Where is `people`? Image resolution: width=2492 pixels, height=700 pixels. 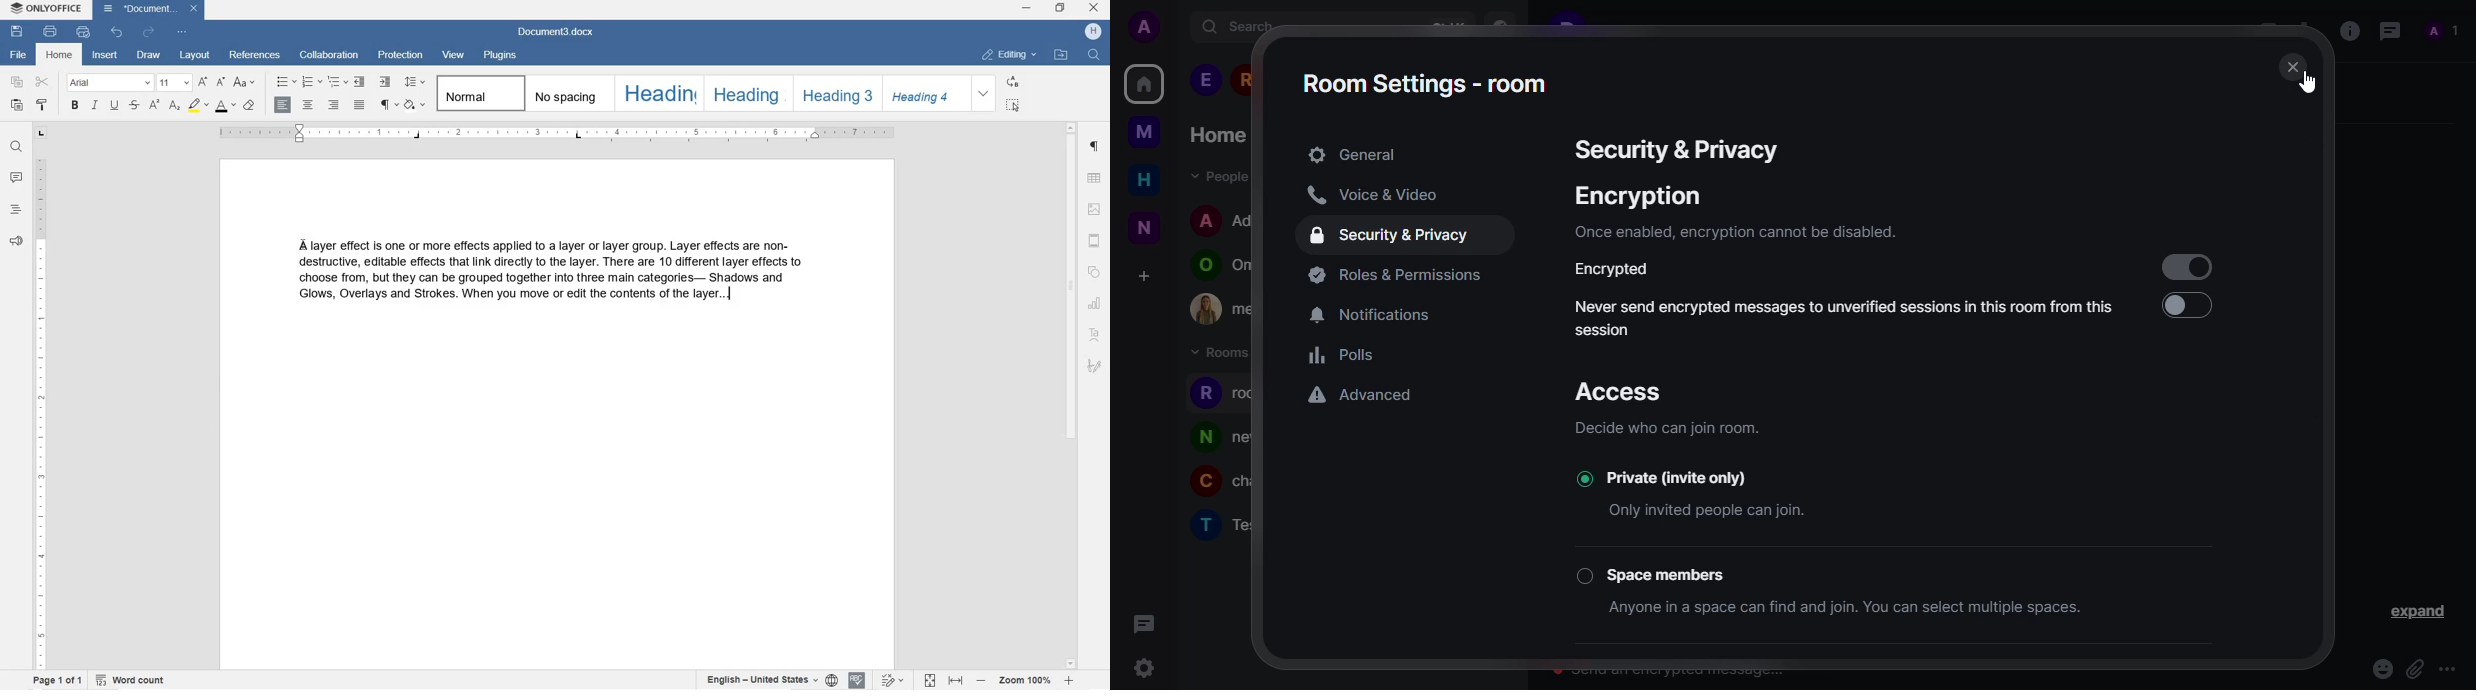 people is located at coordinates (2445, 32).